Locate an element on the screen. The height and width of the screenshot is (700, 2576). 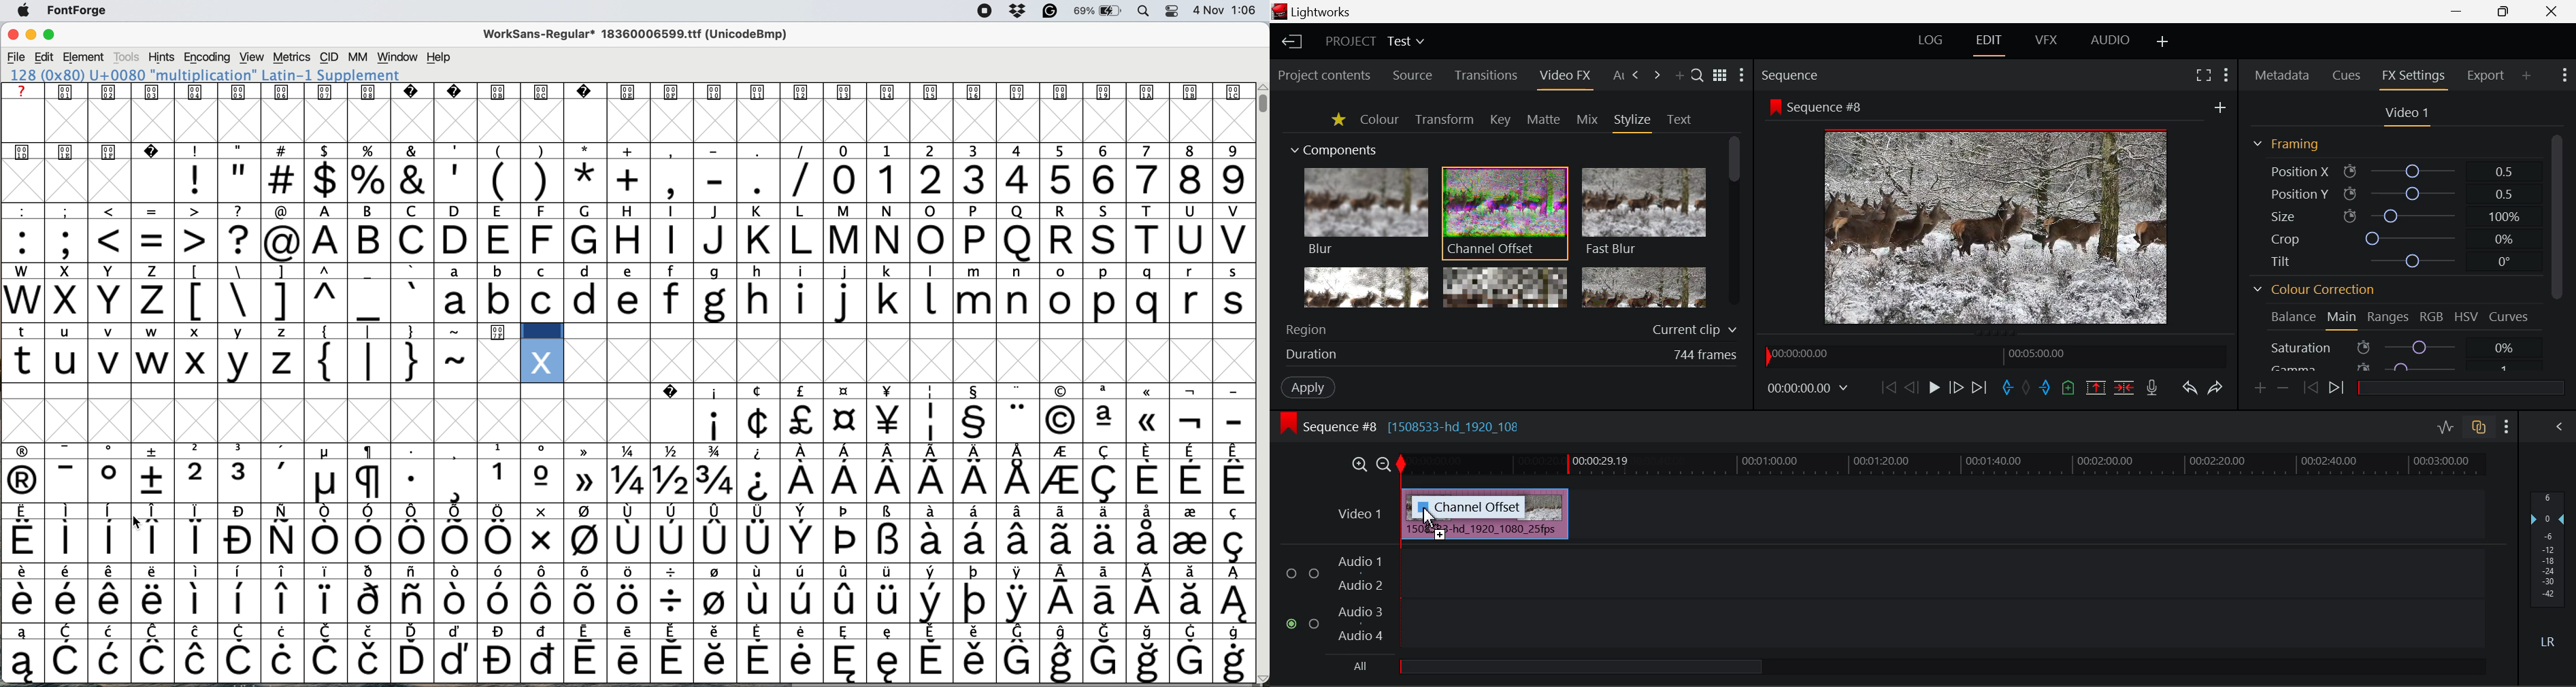
lower case x chosen is located at coordinates (195, 360).